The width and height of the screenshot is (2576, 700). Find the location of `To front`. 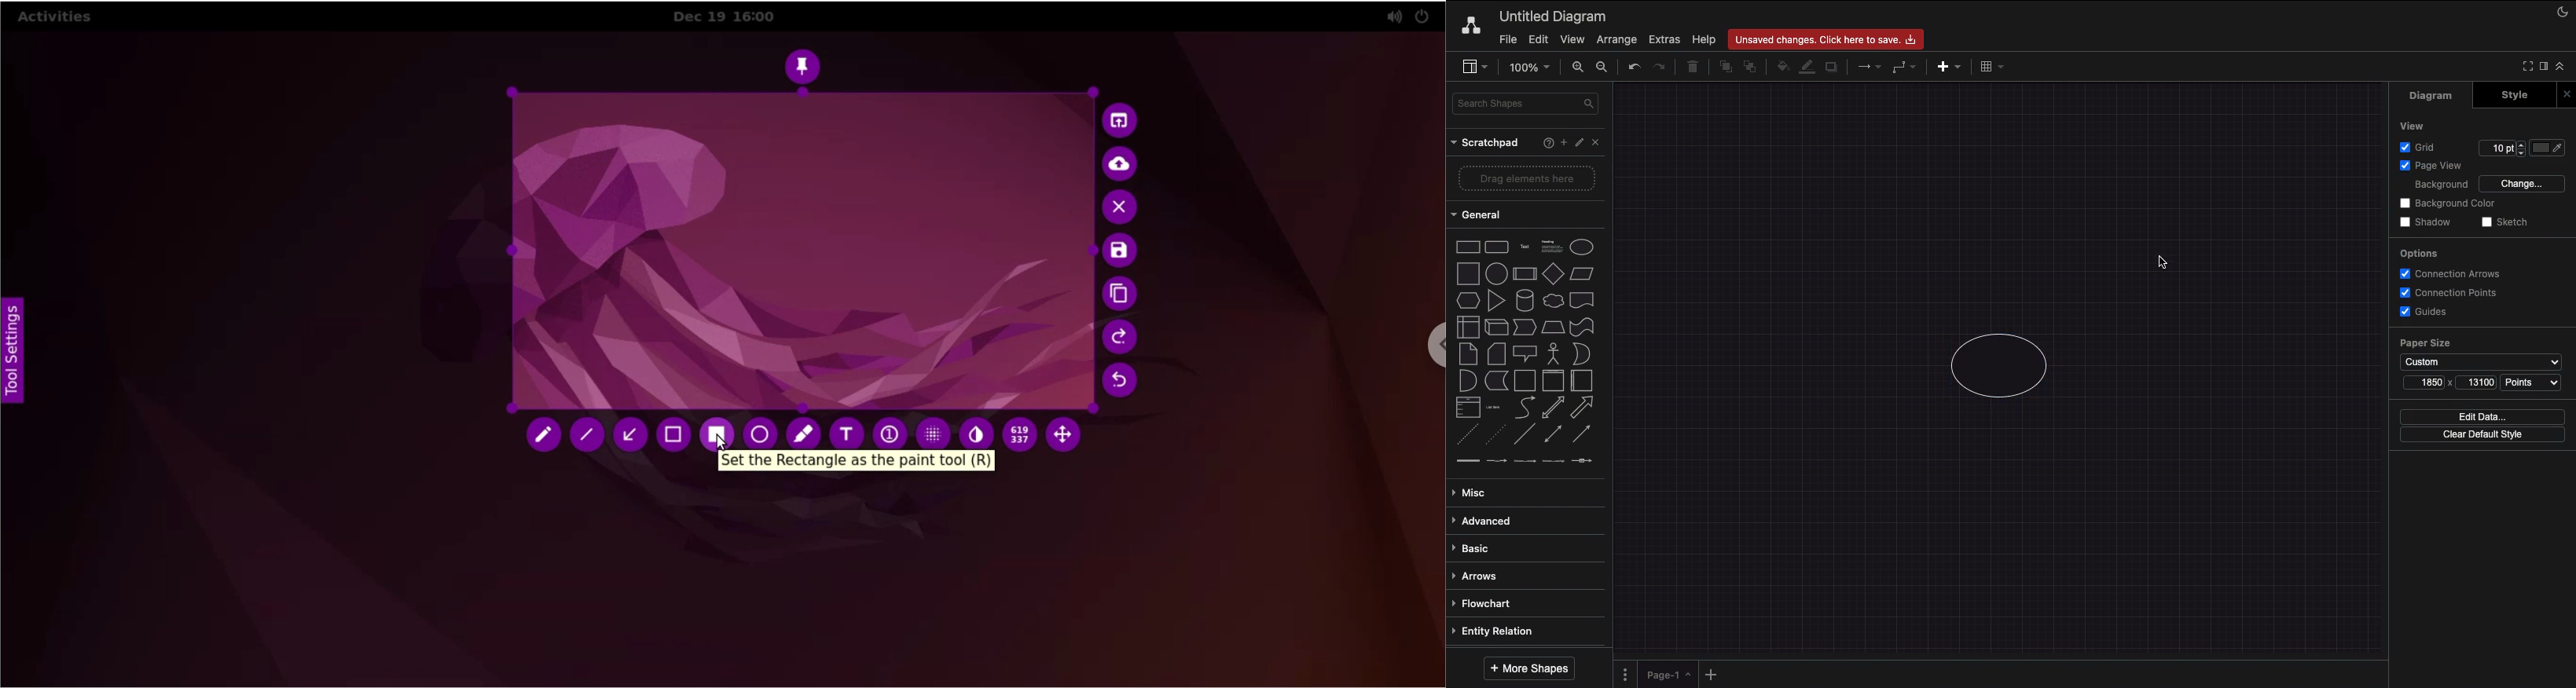

To front is located at coordinates (1725, 67).